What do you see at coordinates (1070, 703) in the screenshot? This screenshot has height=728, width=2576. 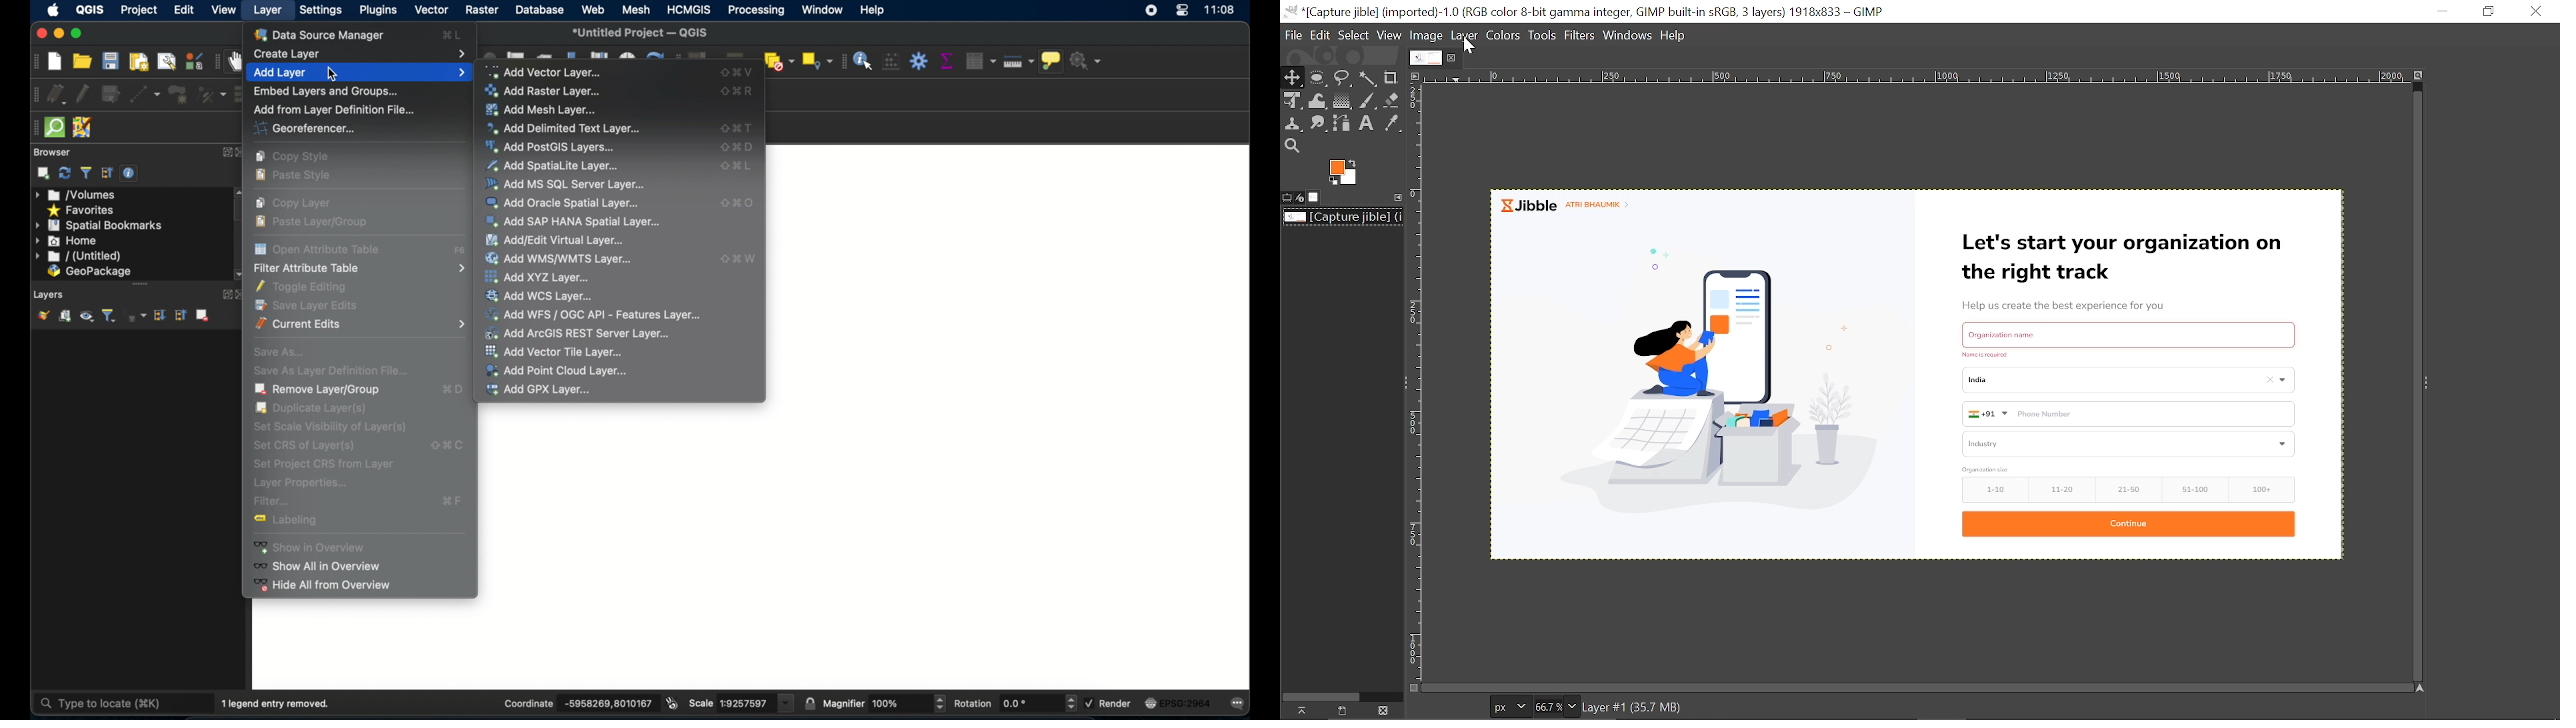 I see `Increase or decrease` at bounding box center [1070, 703].